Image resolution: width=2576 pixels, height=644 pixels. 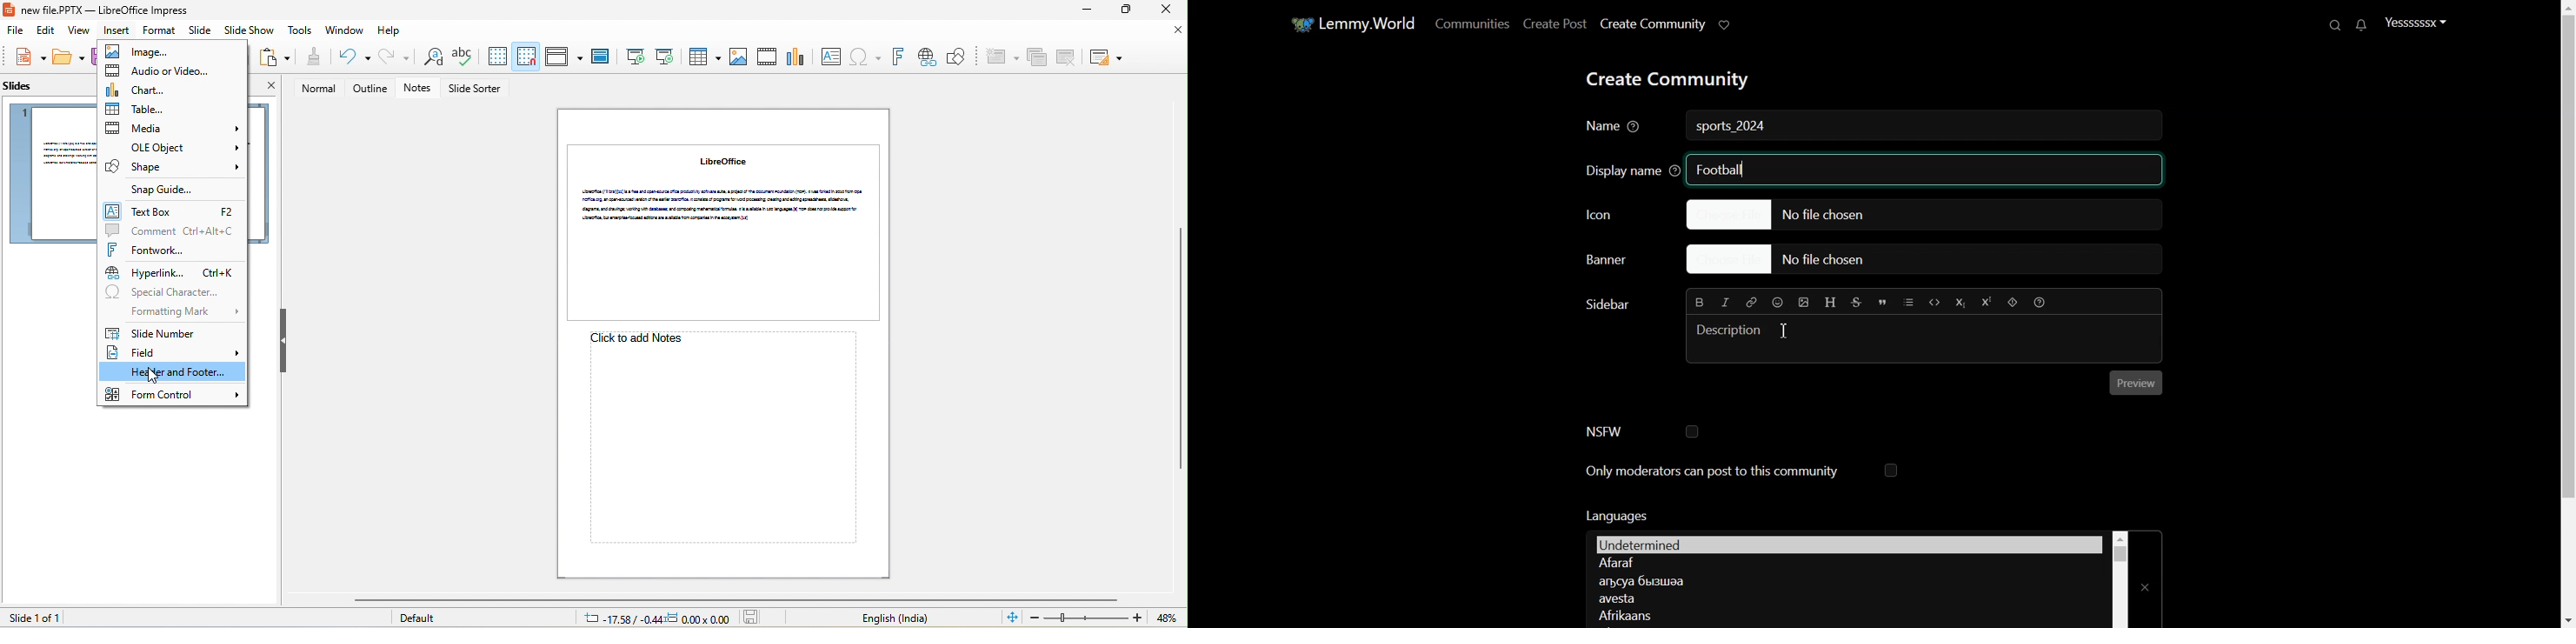 What do you see at coordinates (926, 57) in the screenshot?
I see `hyperlink` at bounding box center [926, 57].